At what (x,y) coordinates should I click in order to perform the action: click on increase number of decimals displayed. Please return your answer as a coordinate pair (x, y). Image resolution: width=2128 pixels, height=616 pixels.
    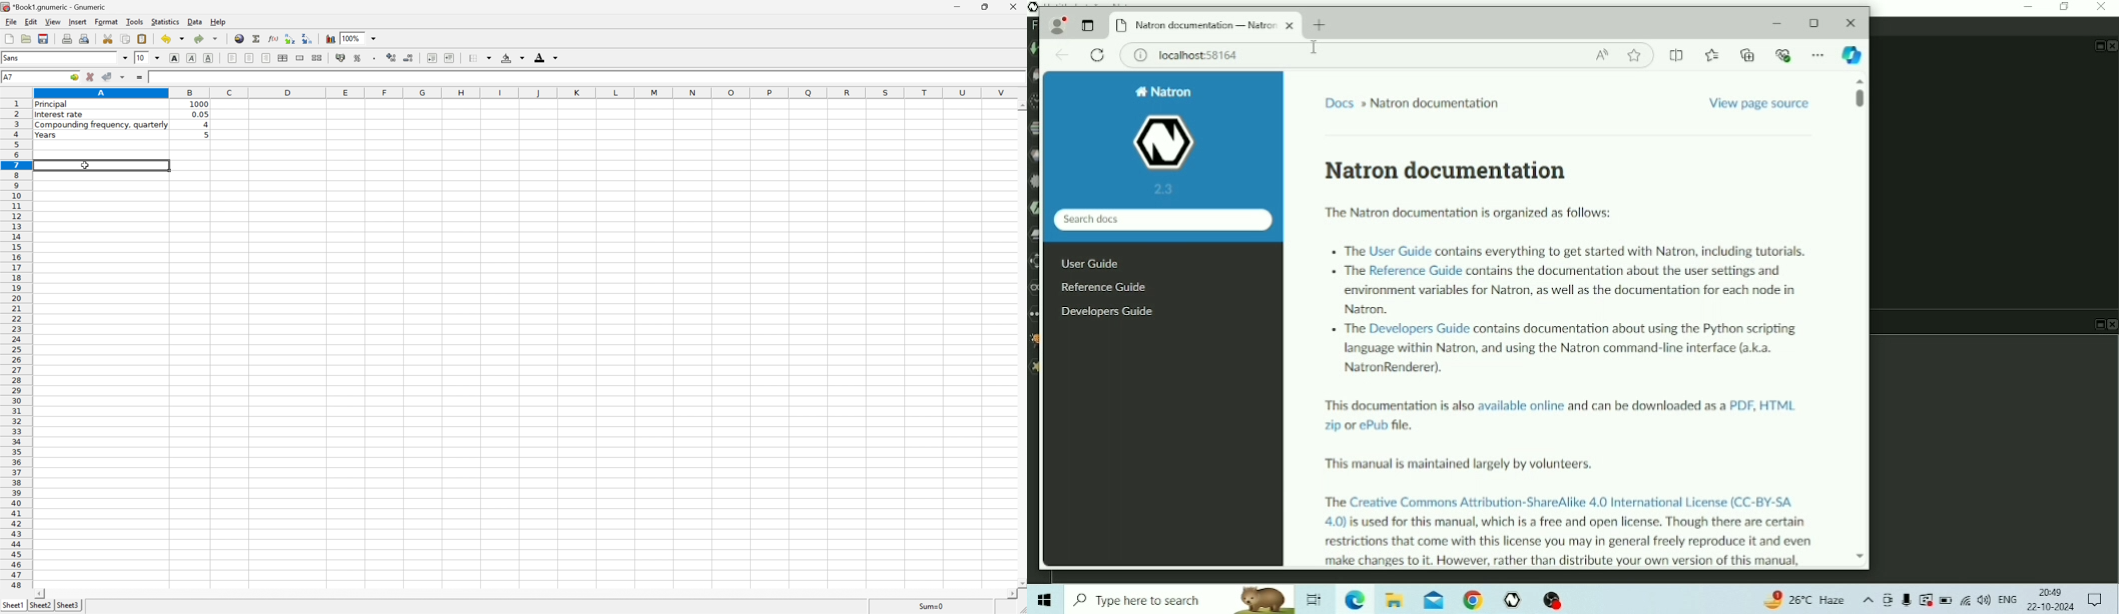
    Looking at the image, I should click on (392, 57).